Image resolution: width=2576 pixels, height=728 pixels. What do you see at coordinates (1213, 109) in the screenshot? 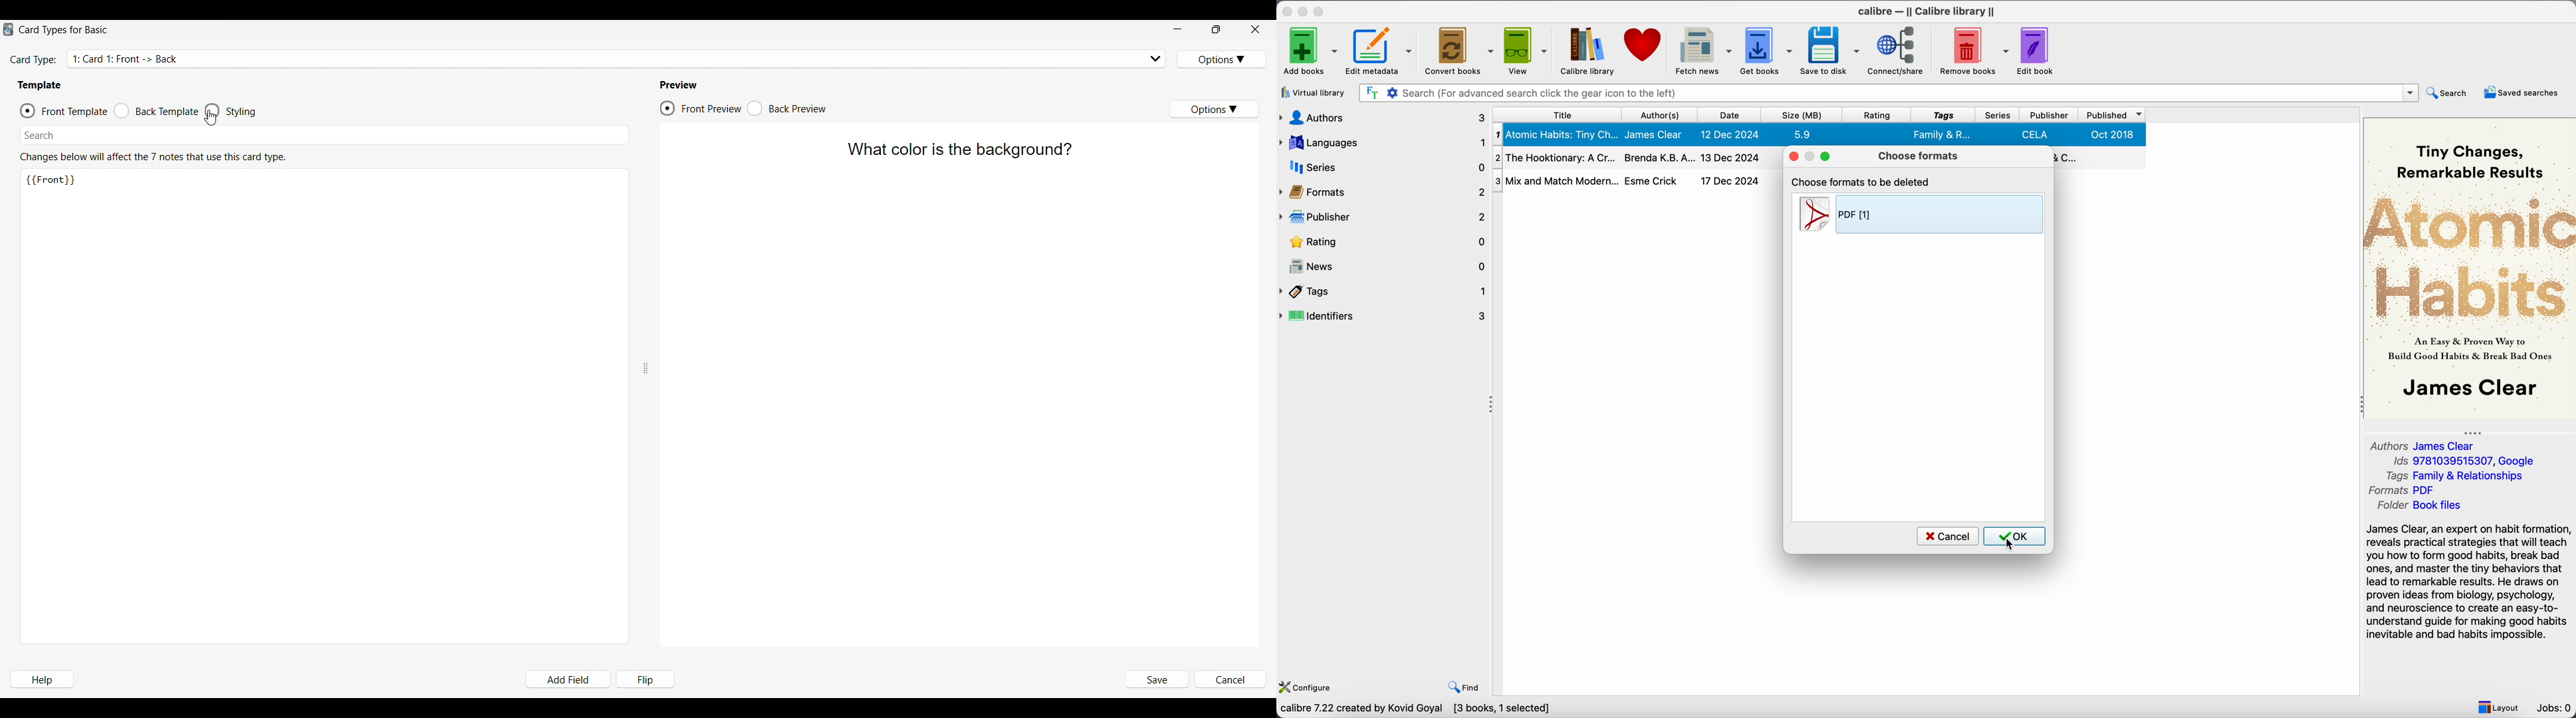
I see `Preview options` at bounding box center [1213, 109].